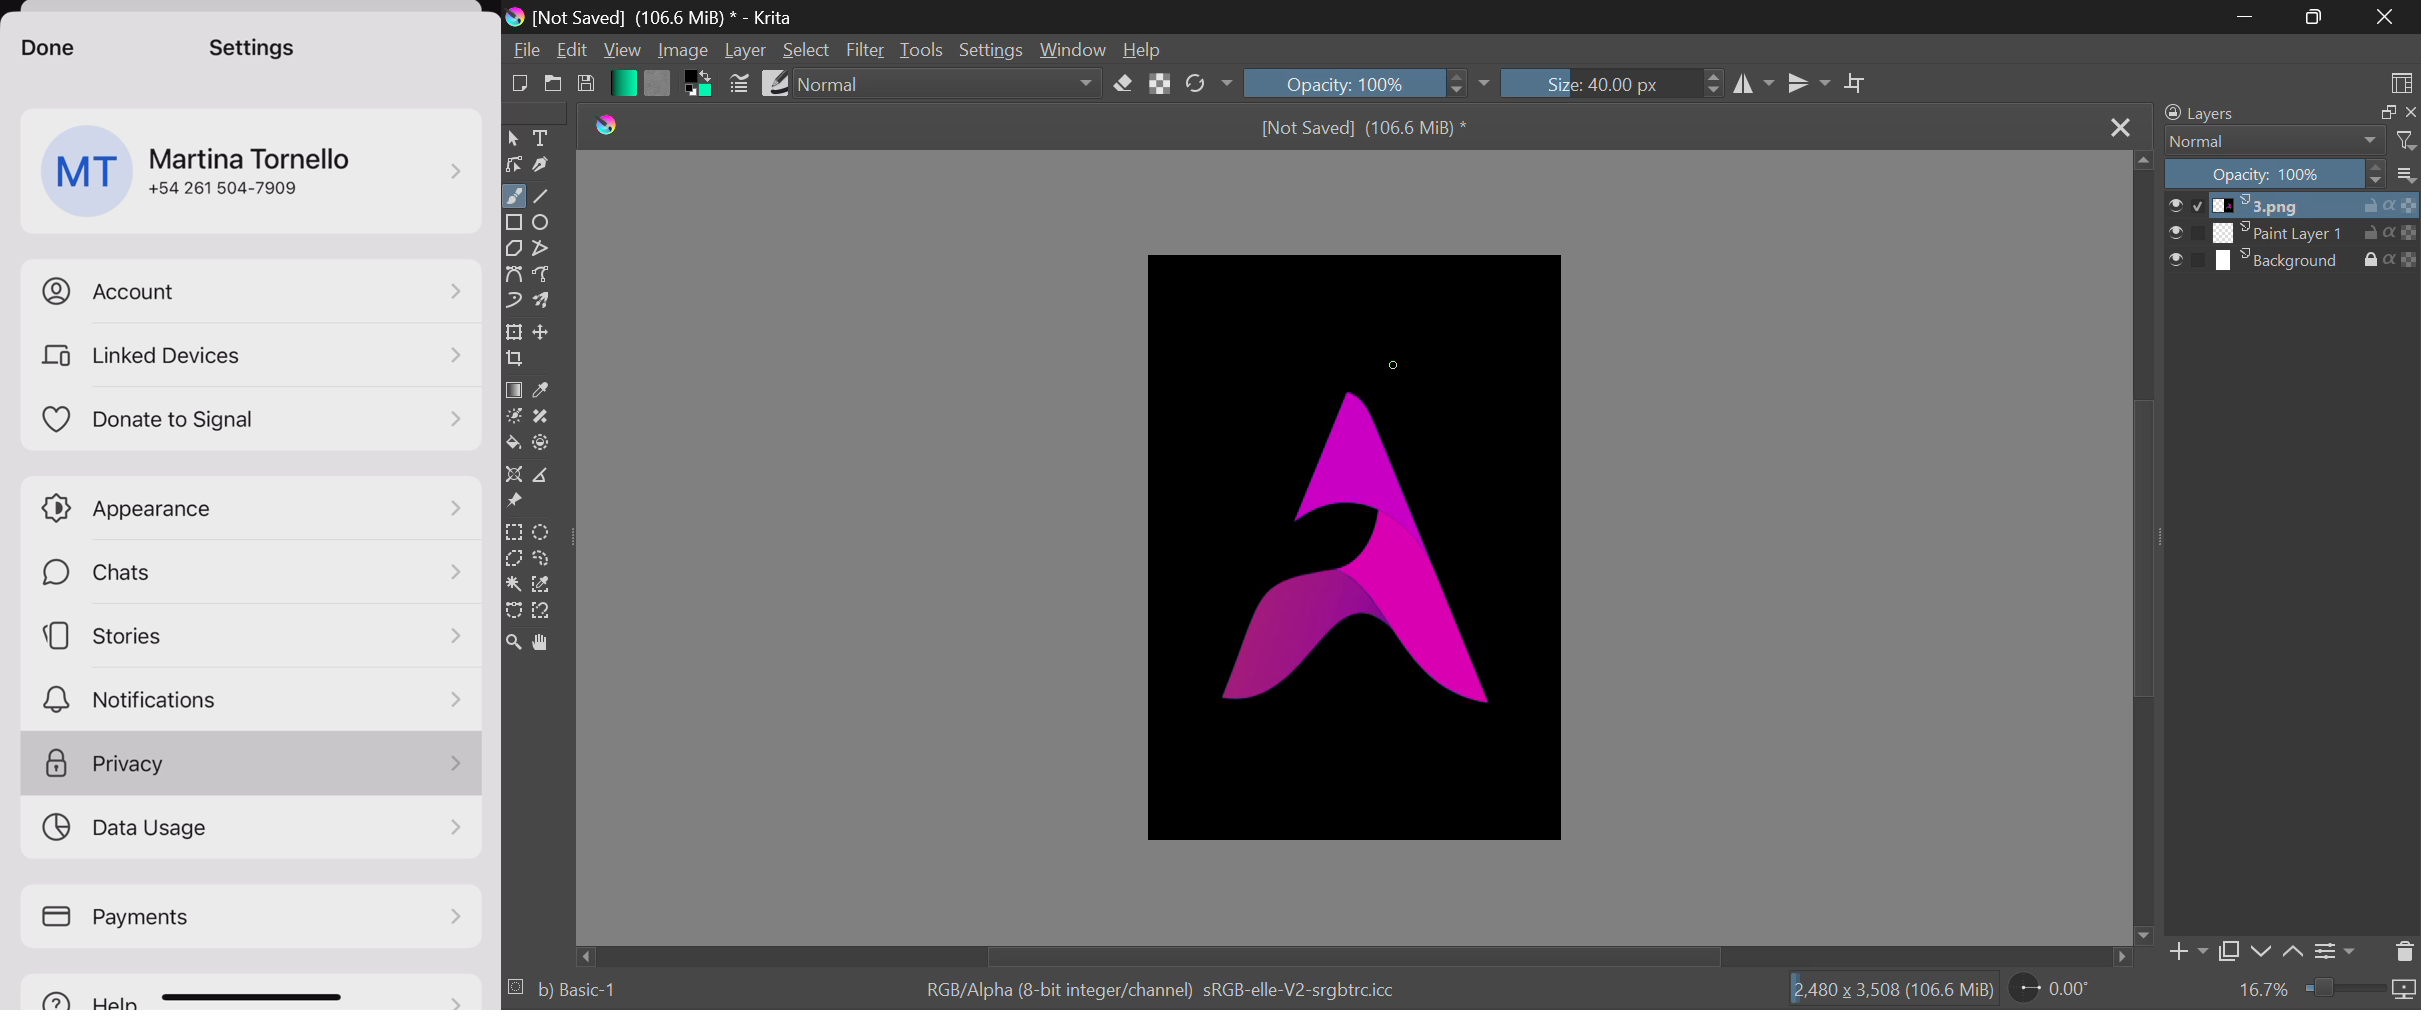  What do you see at coordinates (517, 360) in the screenshot?
I see `Crop` at bounding box center [517, 360].